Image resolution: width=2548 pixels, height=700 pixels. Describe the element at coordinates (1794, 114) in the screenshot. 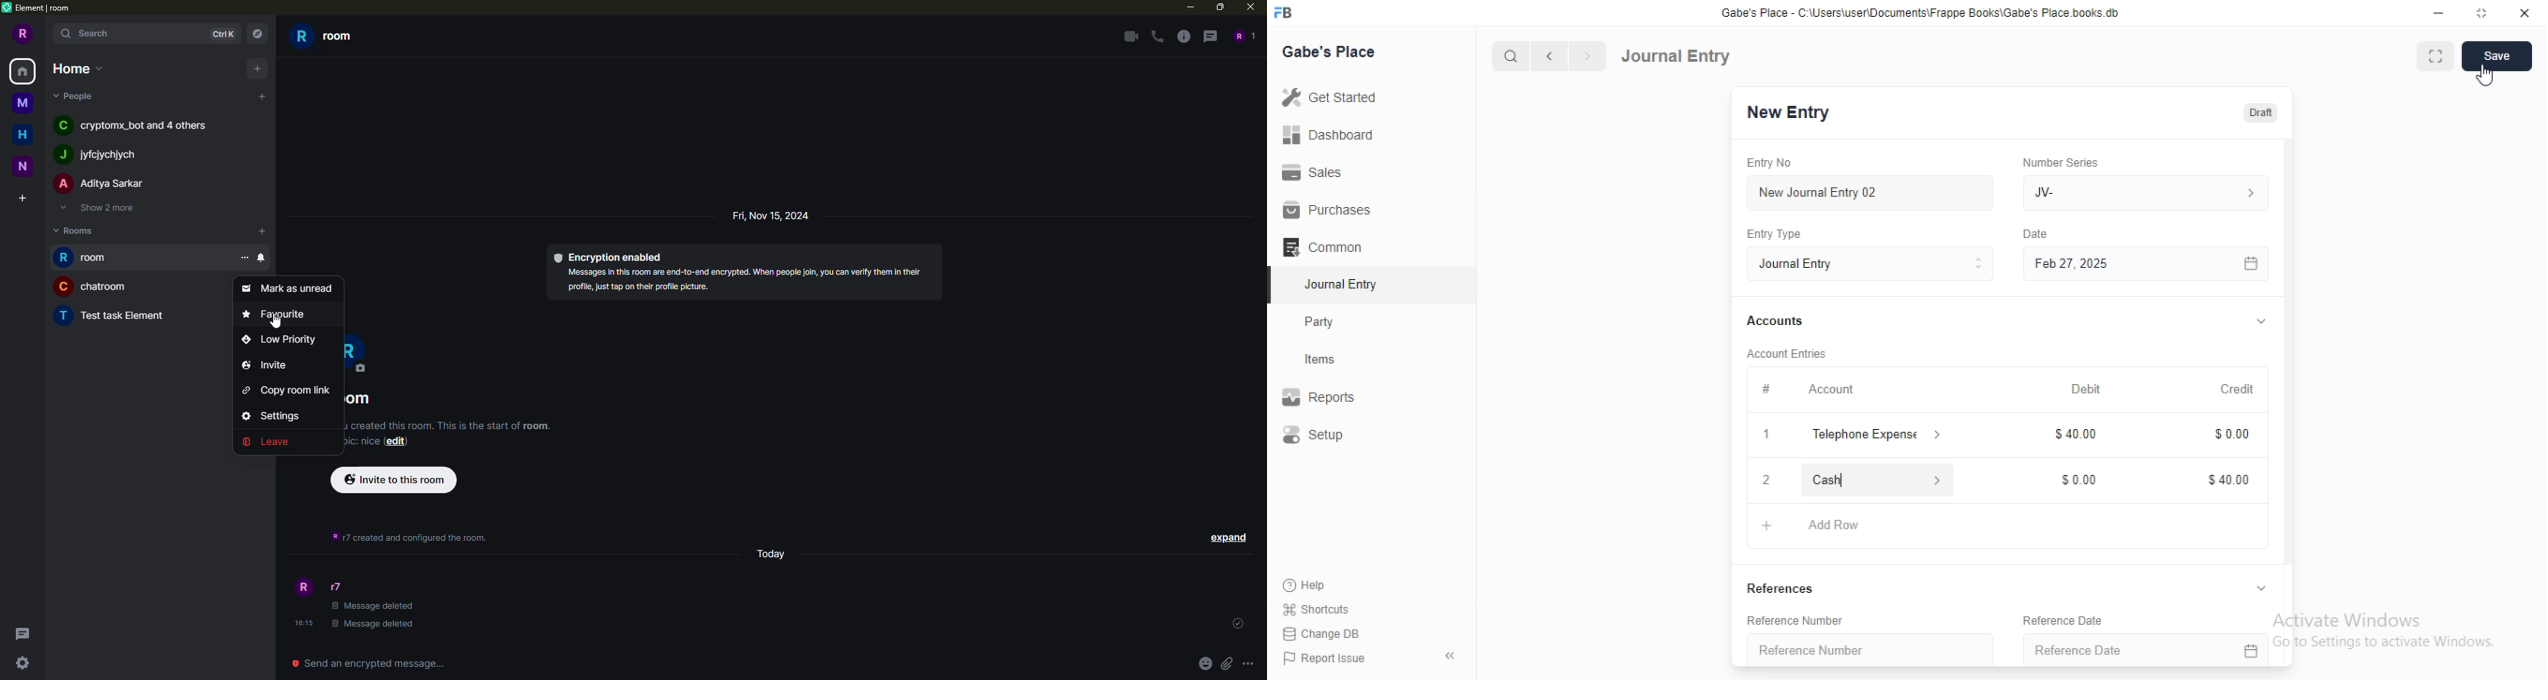

I see `New entry` at that location.